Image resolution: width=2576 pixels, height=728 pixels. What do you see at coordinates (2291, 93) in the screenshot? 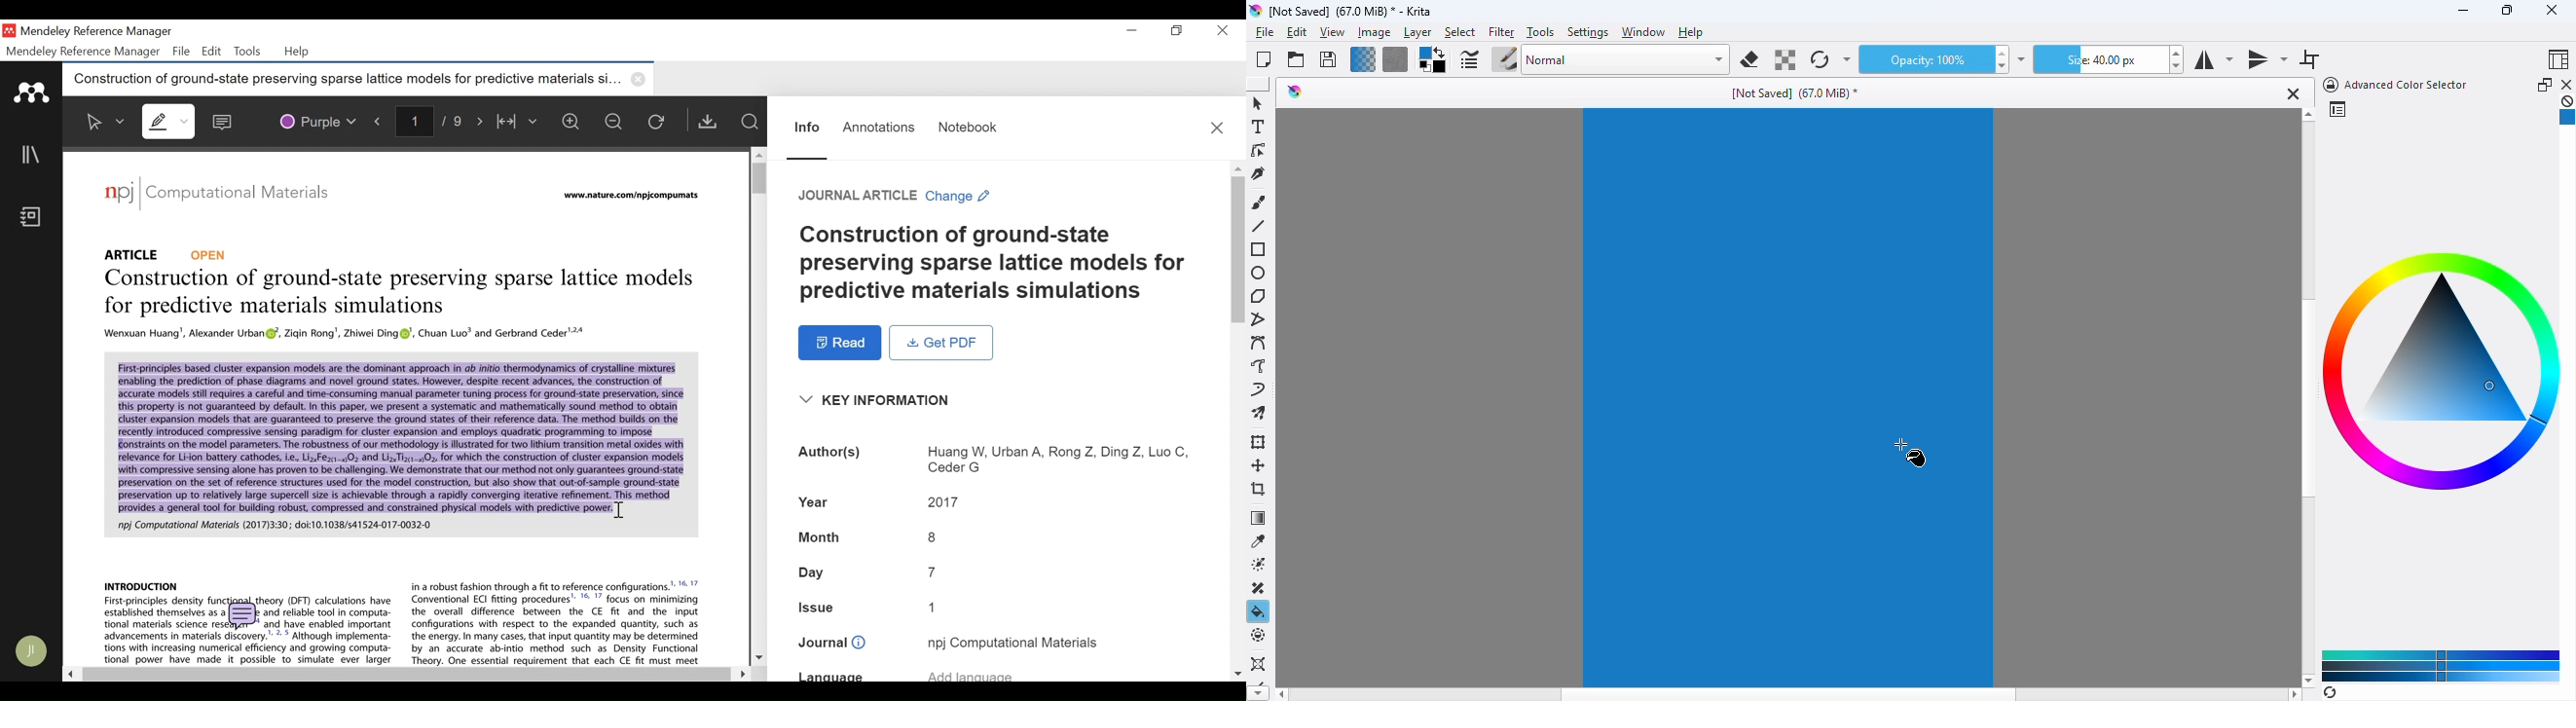
I see `close` at bounding box center [2291, 93].